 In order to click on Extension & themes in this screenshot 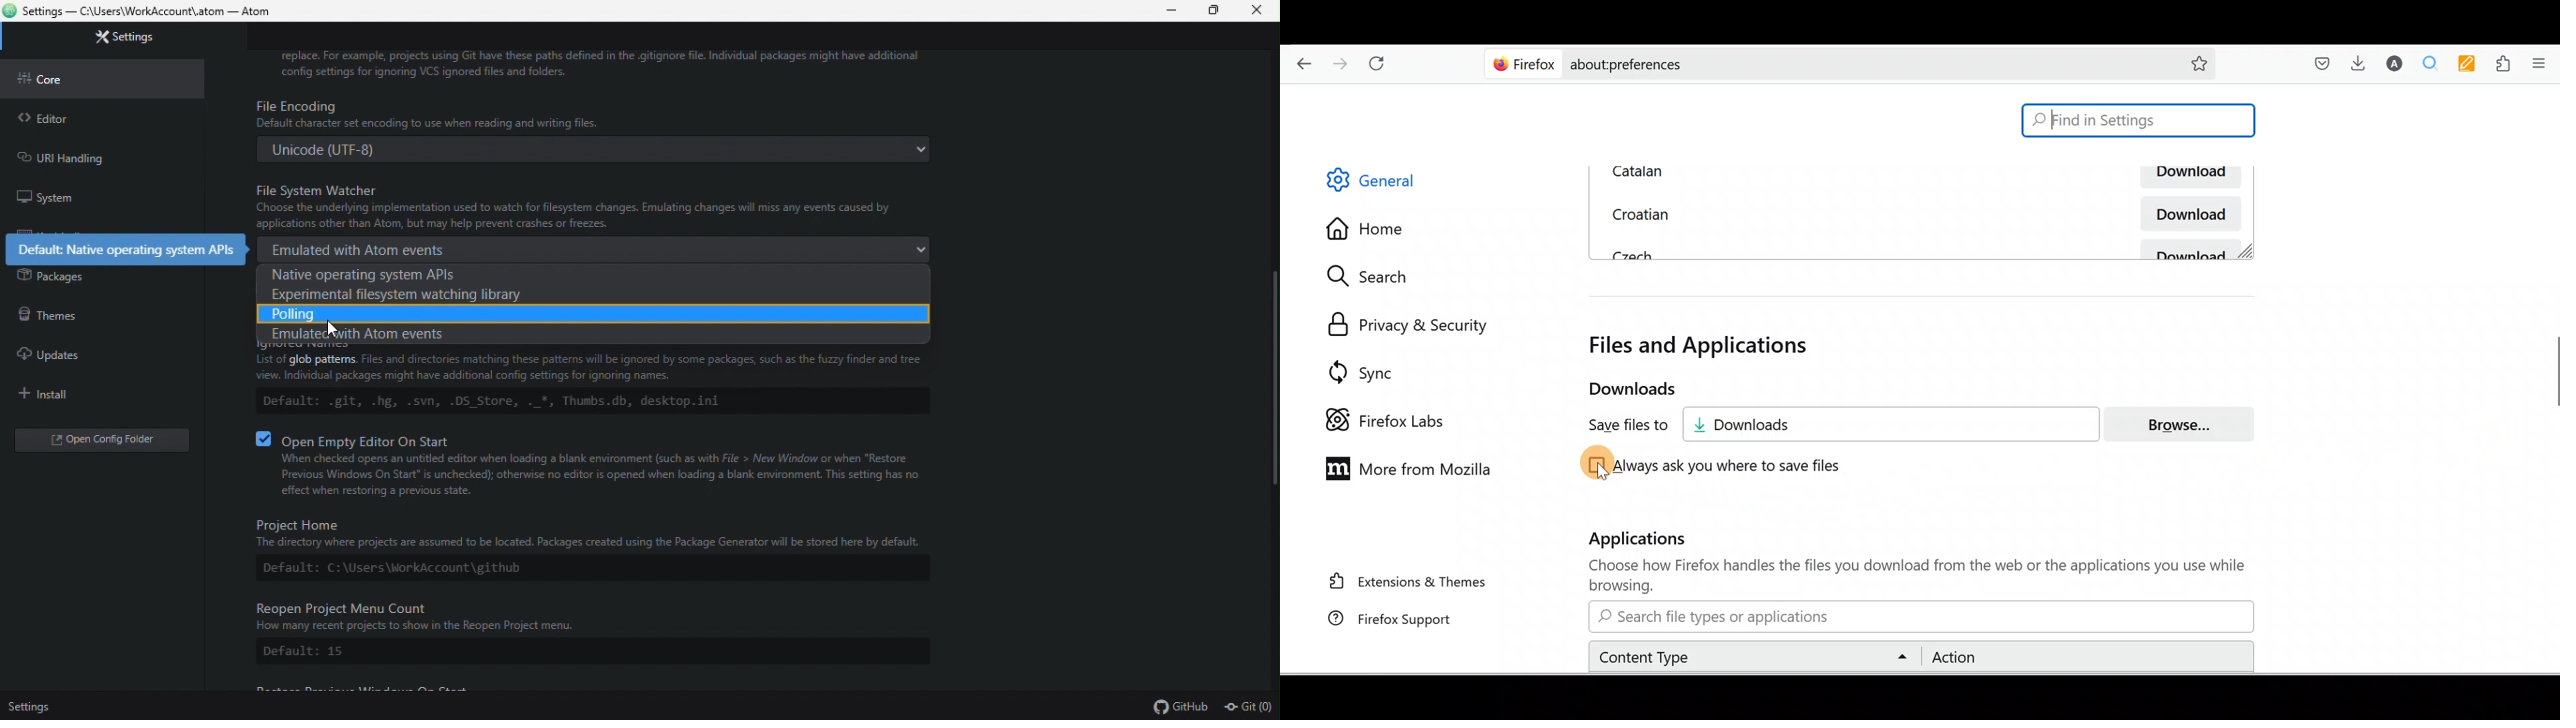, I will do `click(1398, 585)`.